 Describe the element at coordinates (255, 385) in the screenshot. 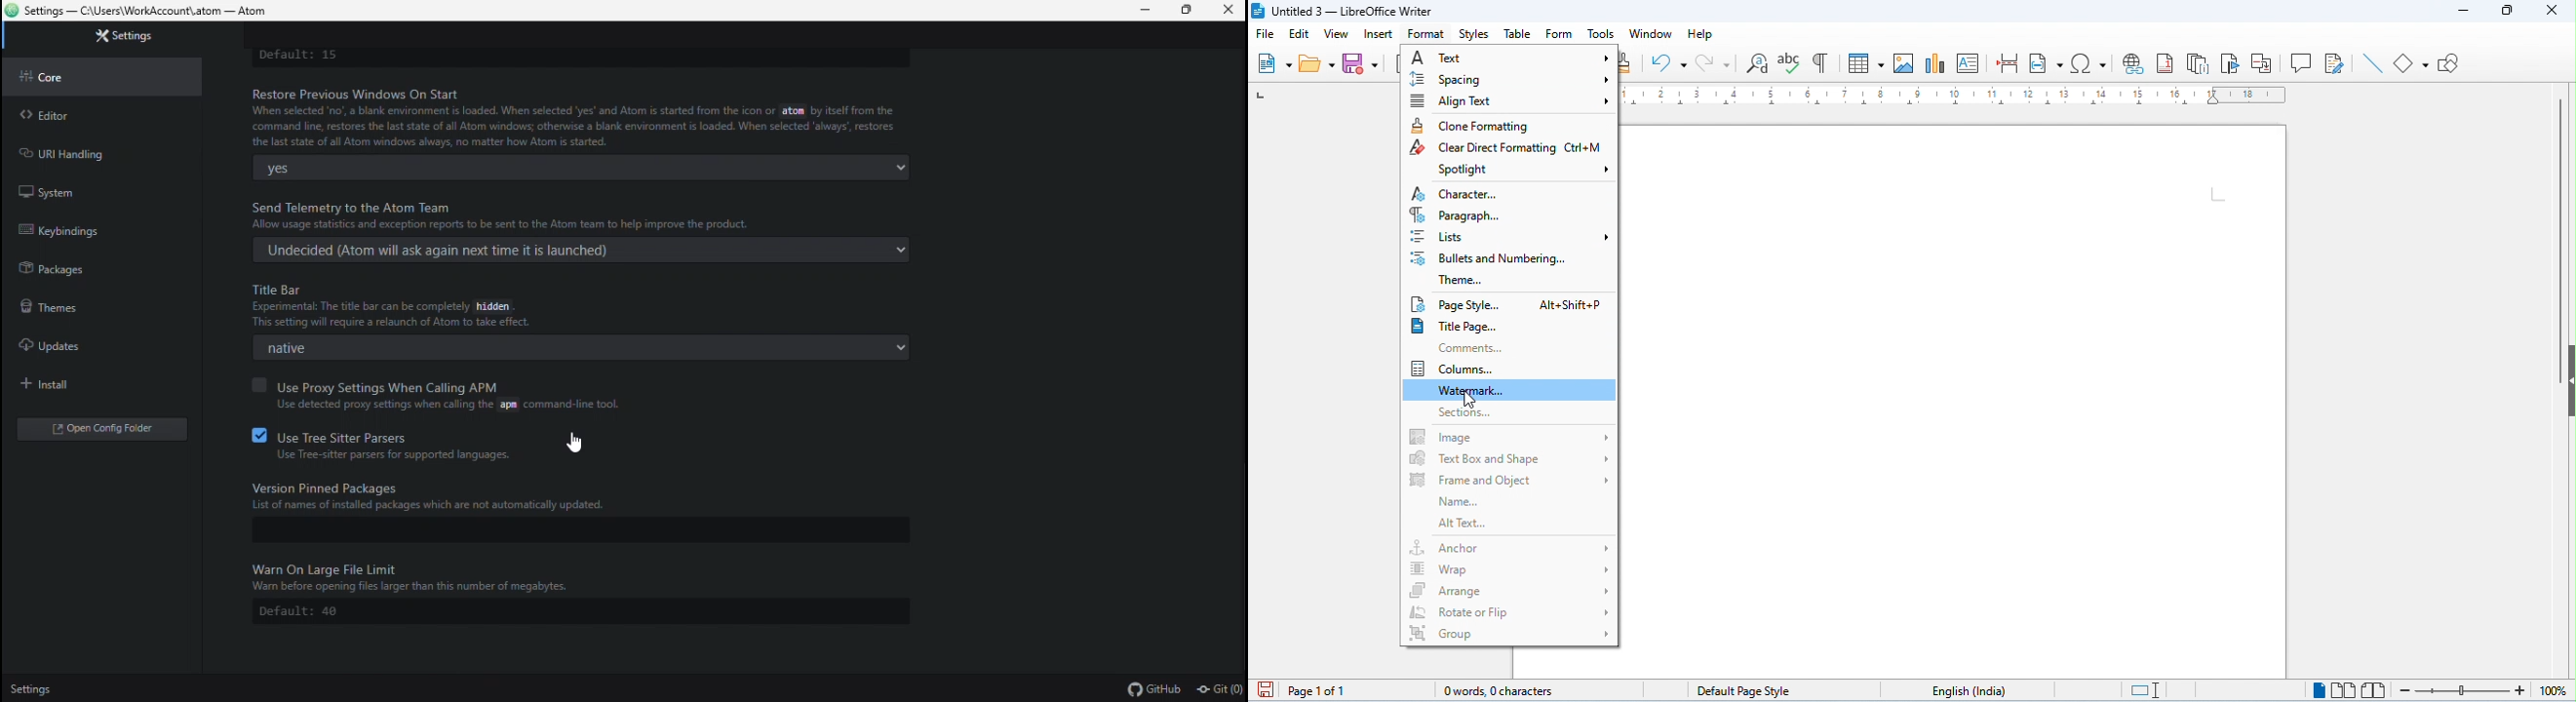

I see `checkbox` at that location.